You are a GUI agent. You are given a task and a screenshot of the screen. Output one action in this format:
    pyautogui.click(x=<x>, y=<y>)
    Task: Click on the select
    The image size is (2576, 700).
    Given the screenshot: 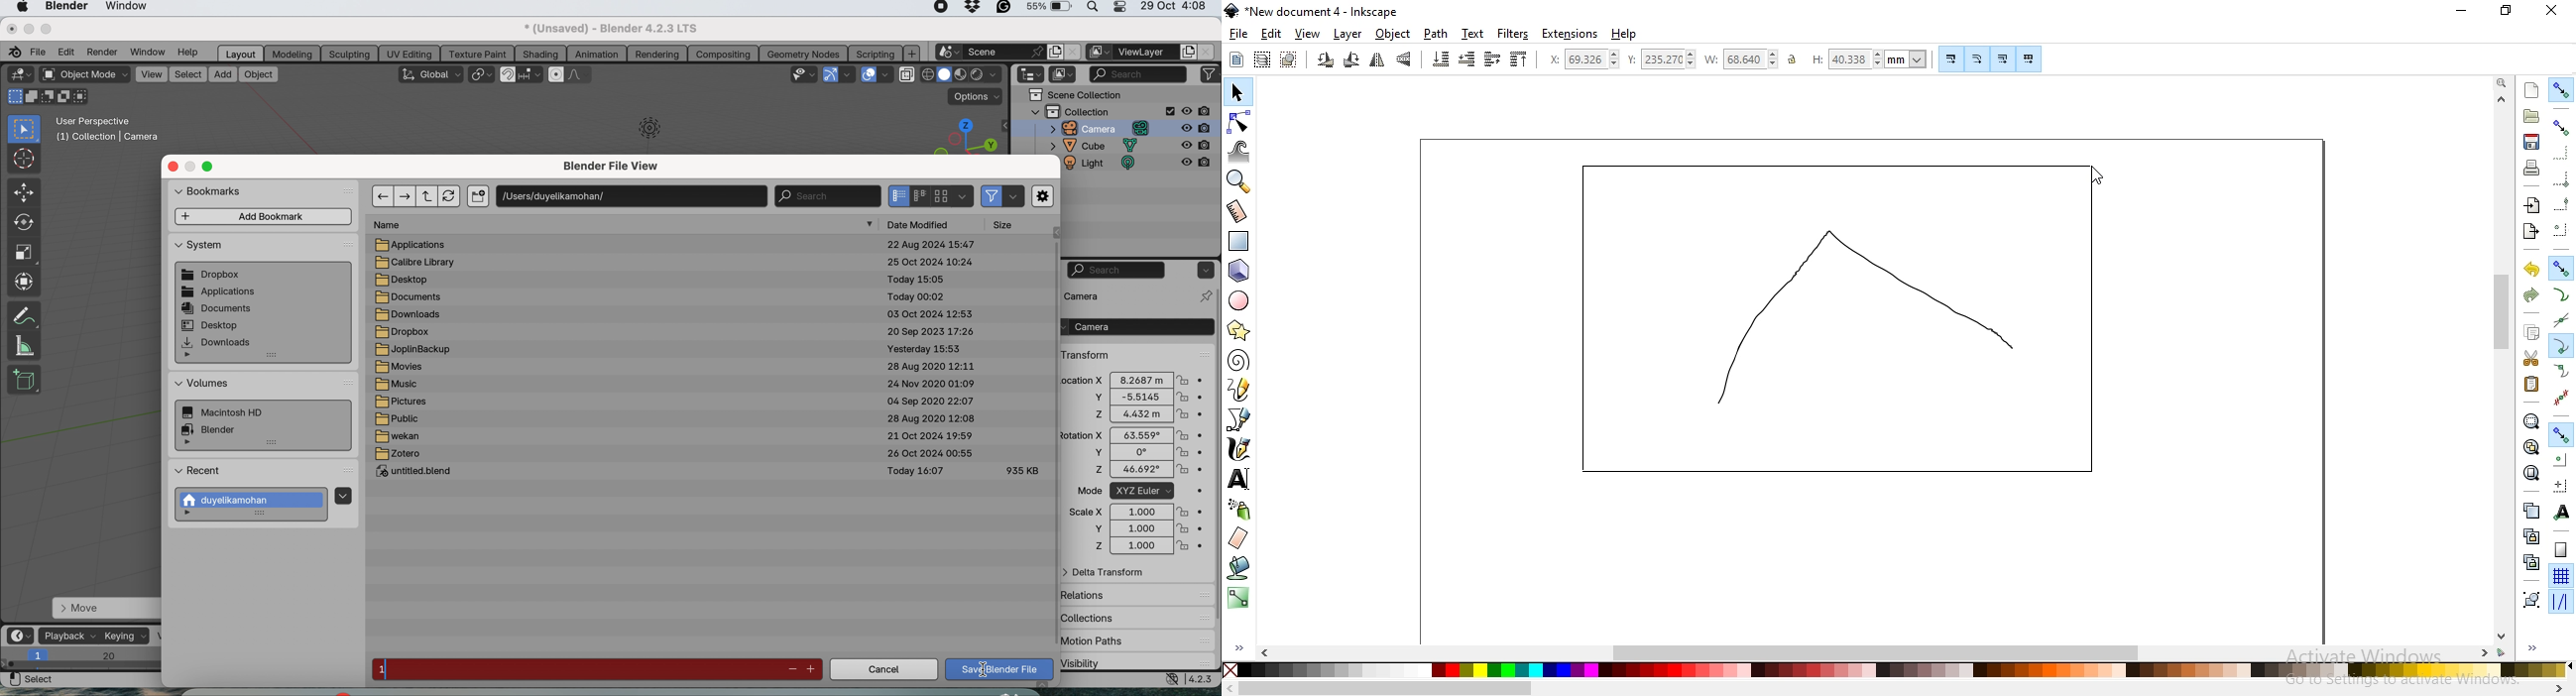 What is the action you would take?
    pyautogui.click(x=188, y=75)
    